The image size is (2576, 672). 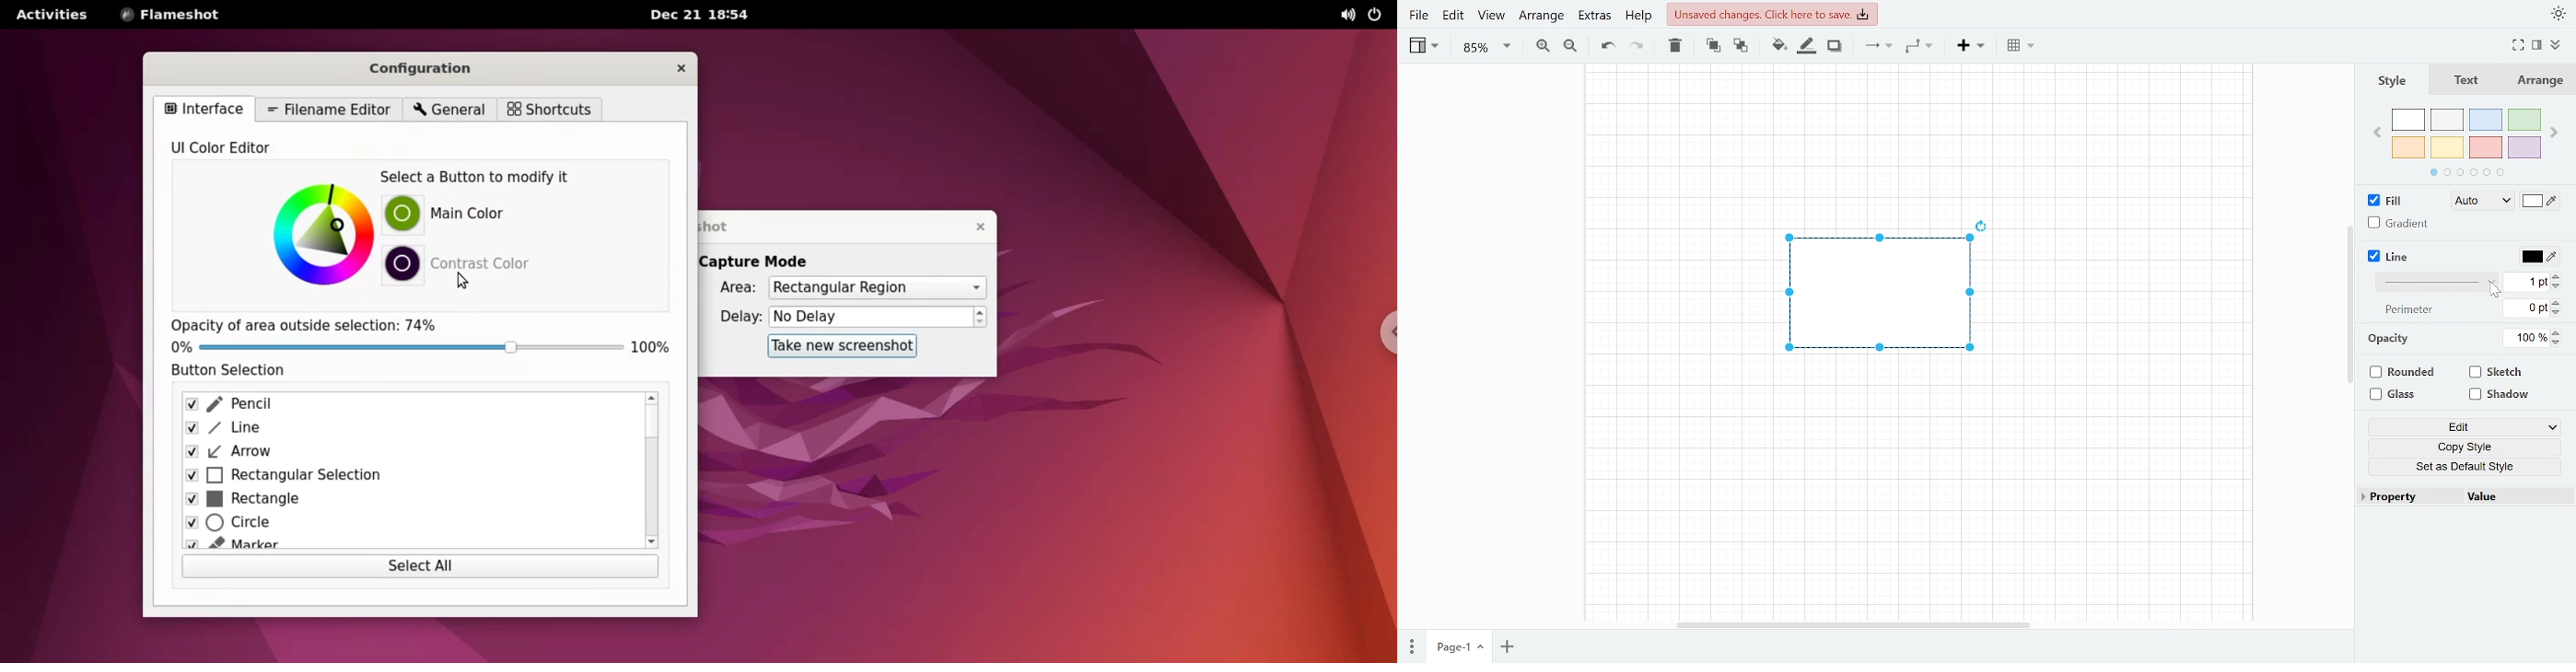 I want to click on flameshot options, so click(x=171, y=15).